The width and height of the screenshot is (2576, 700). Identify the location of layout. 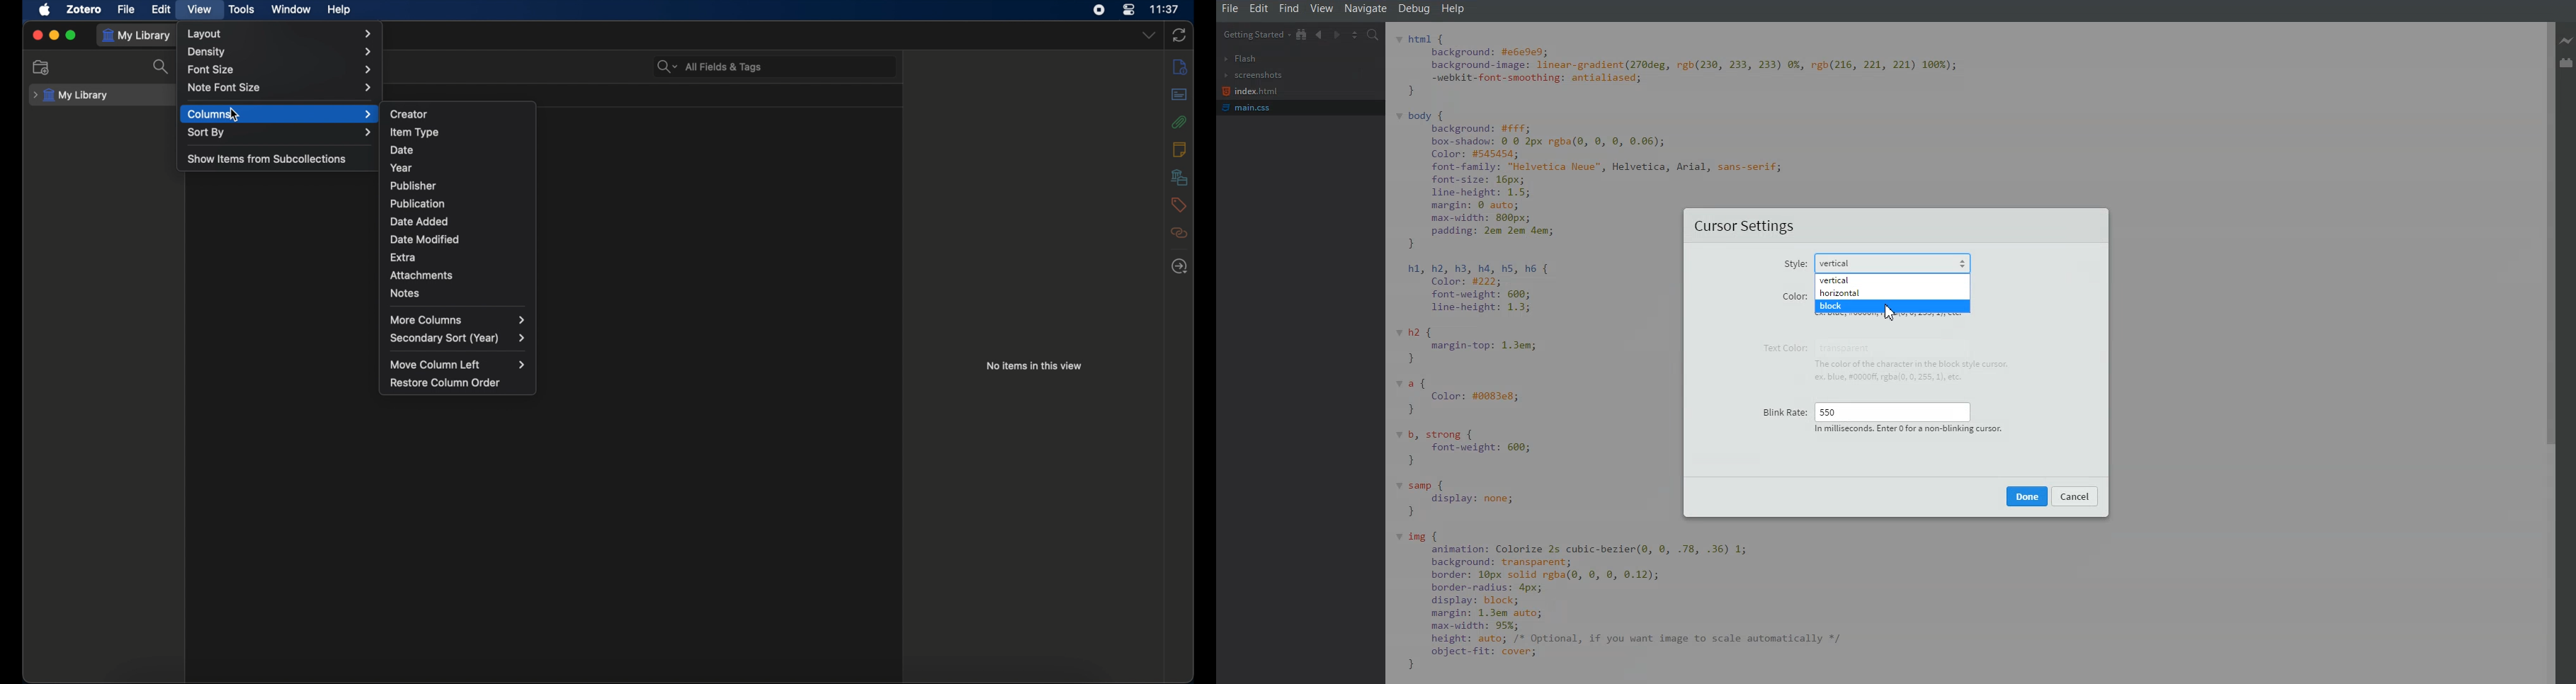
(281, 34).